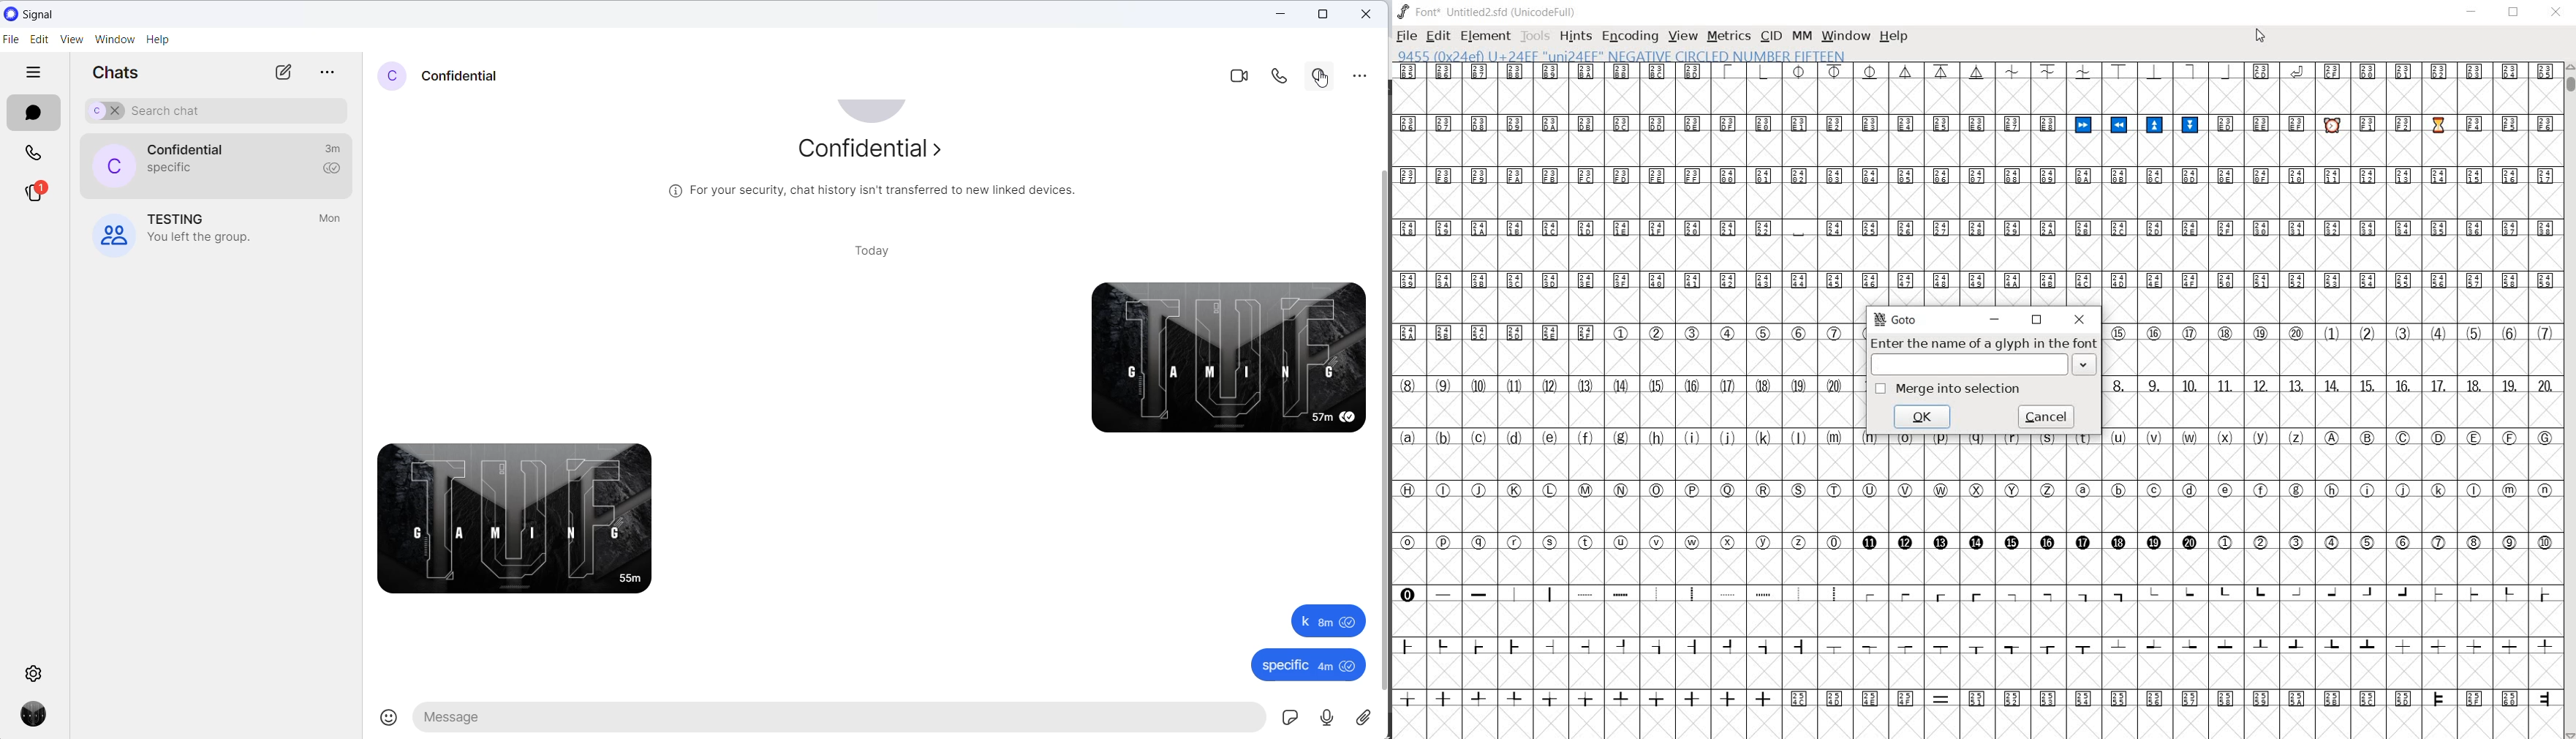 This screenshot has height=756, width=2576. Describe the element at coordinates (2259, 36) in the screenshot. I see `CURSOR` at that location.